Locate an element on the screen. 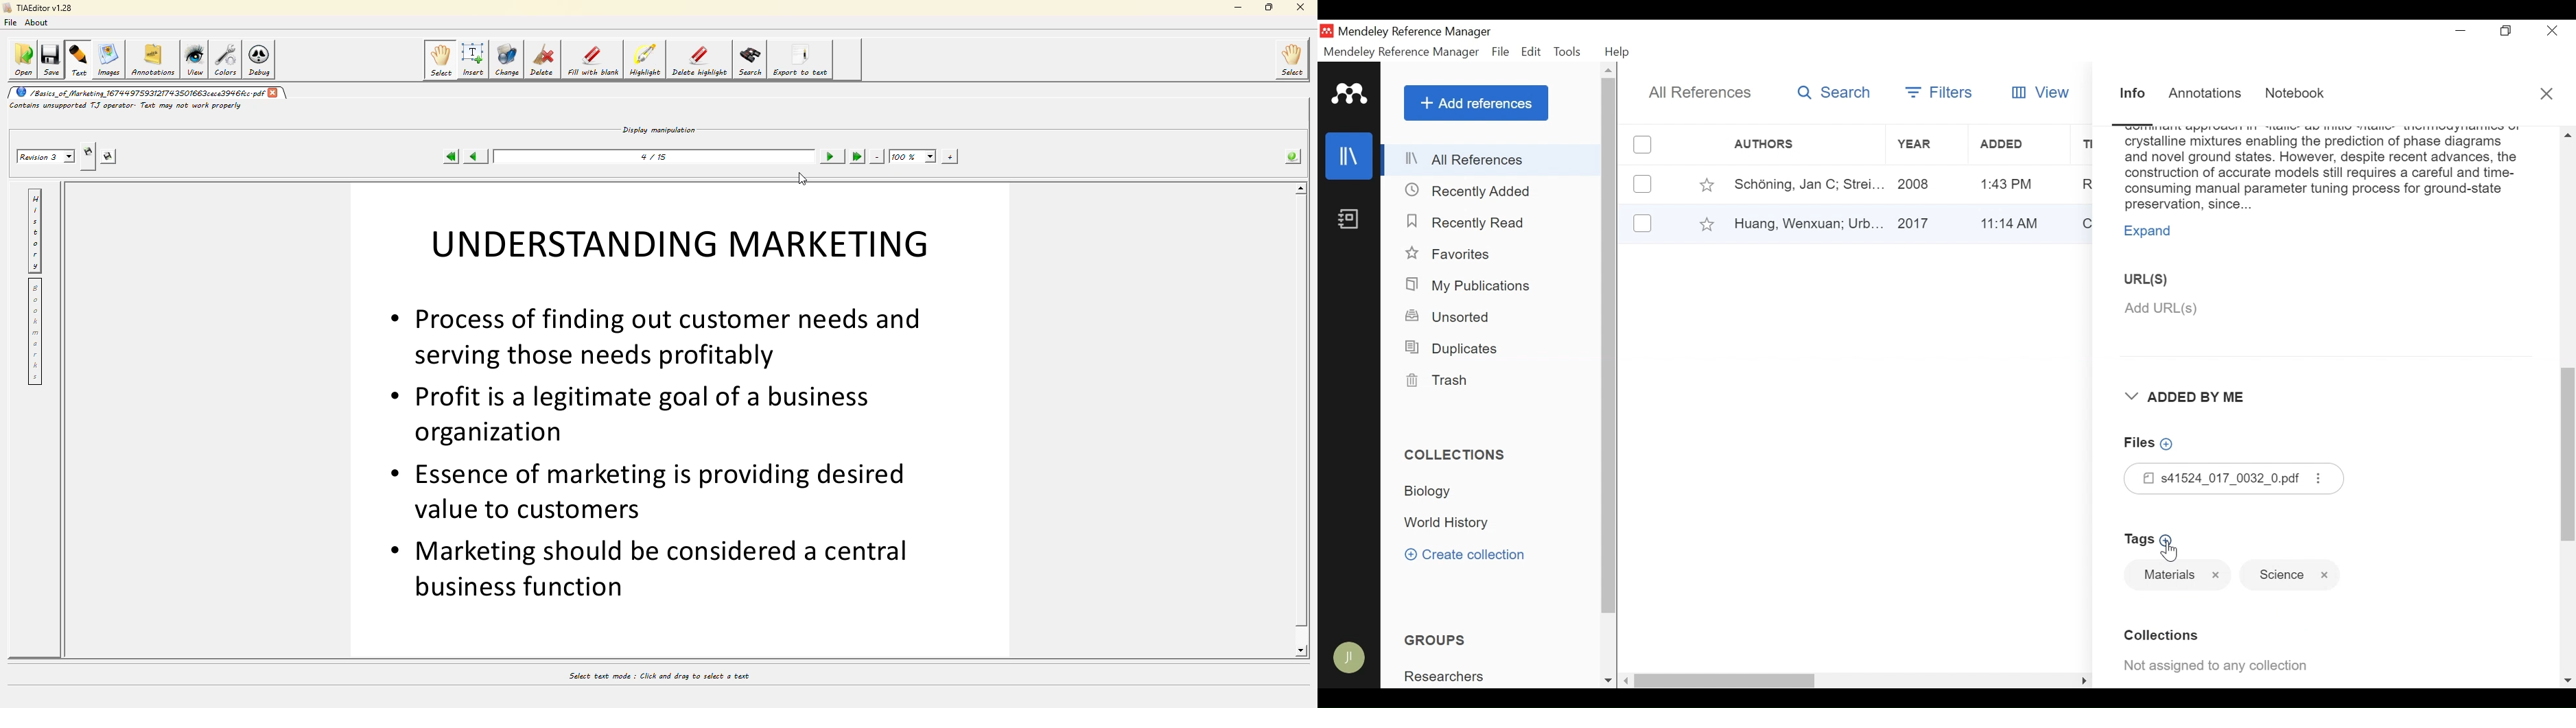  Scroll down is located at coordinates (1608, 682).